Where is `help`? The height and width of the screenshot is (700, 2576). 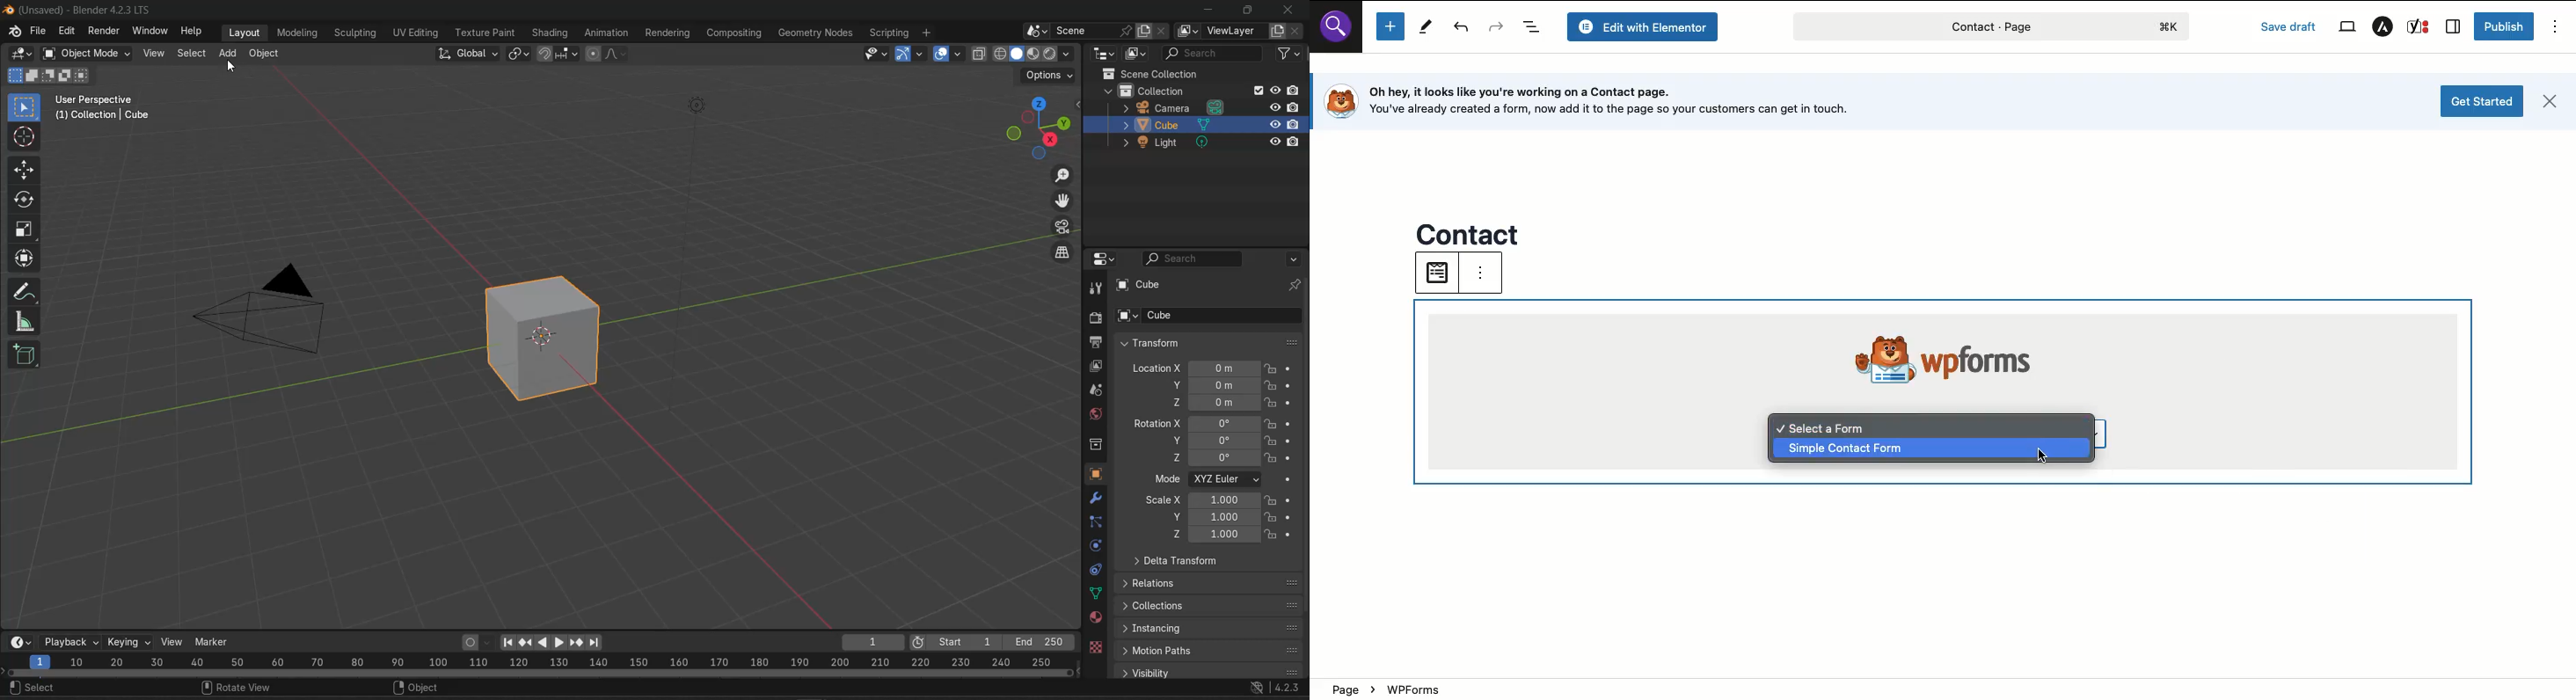
help is located at coordinates (194, 31).